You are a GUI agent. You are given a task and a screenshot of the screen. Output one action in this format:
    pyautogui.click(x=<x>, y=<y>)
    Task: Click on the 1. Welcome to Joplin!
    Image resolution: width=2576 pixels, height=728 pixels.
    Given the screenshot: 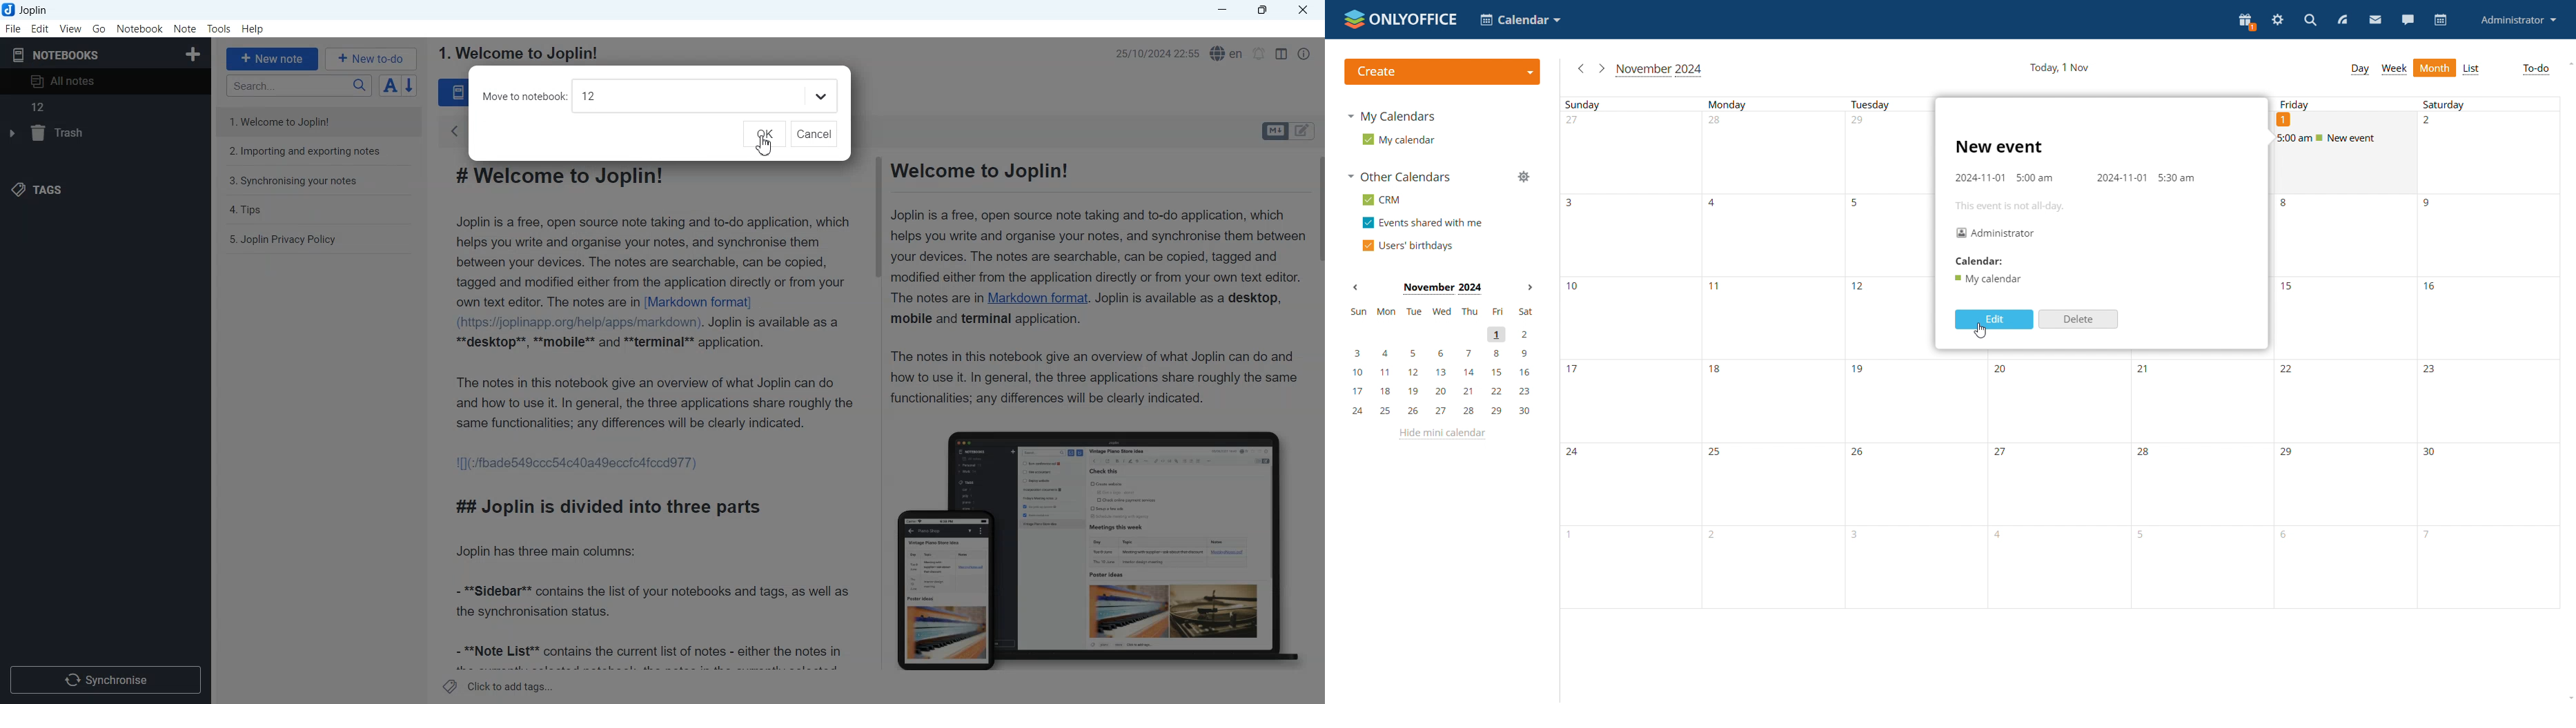 What is the action you would take?
    pyautogui.click(x=517, y=53)
    